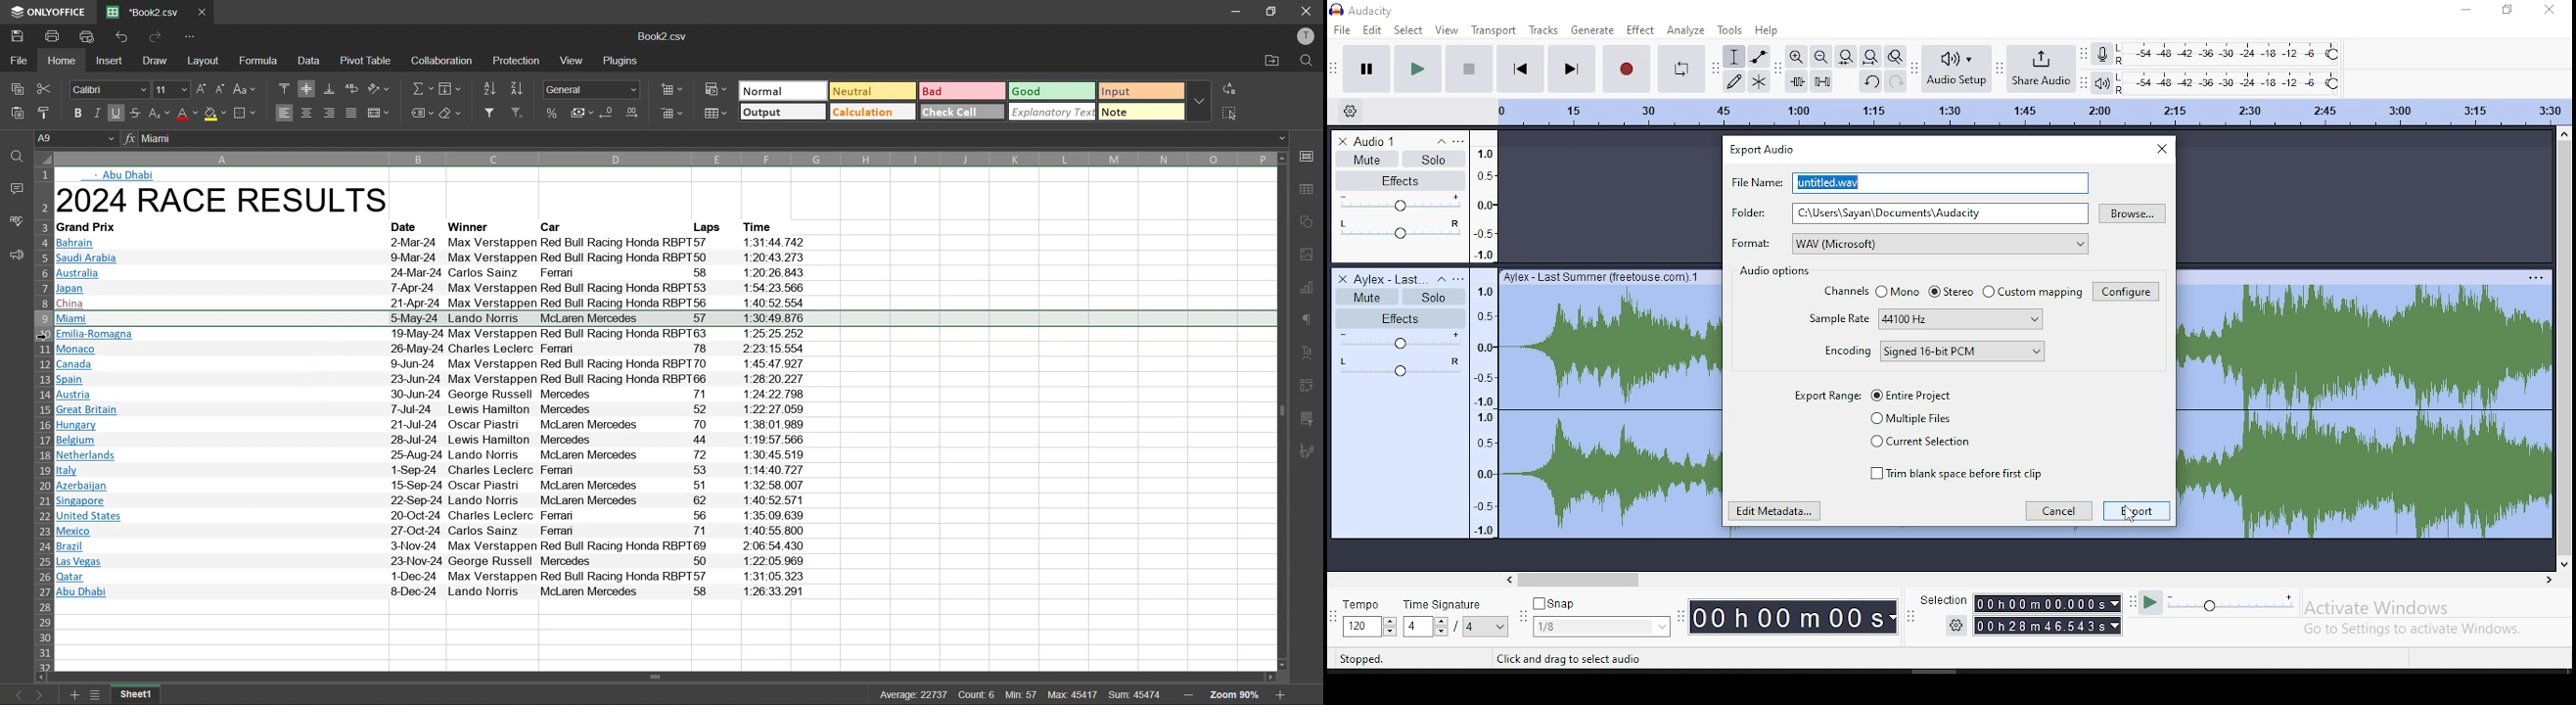 This screenshot has height=728, width=2576. I want to click on view, so click(1448, 31).